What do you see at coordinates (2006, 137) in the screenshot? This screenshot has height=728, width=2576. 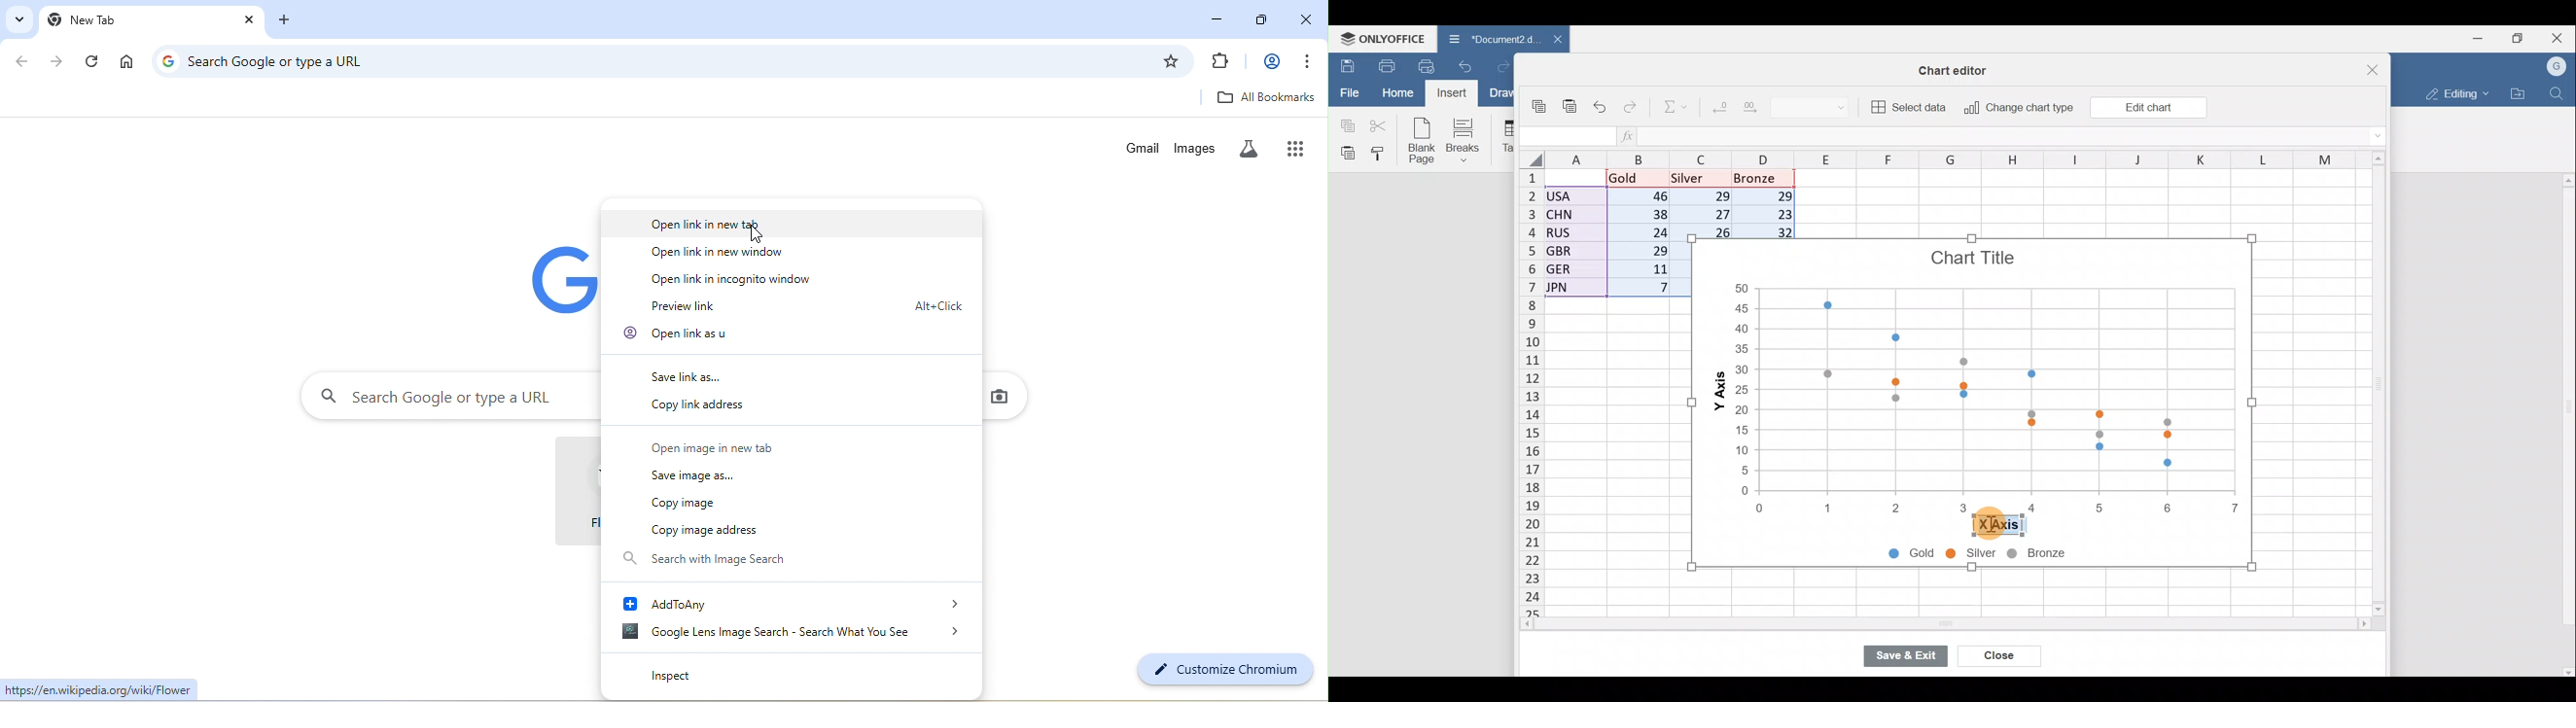 I see `Formula bar` at bounding box center [2006, 137].